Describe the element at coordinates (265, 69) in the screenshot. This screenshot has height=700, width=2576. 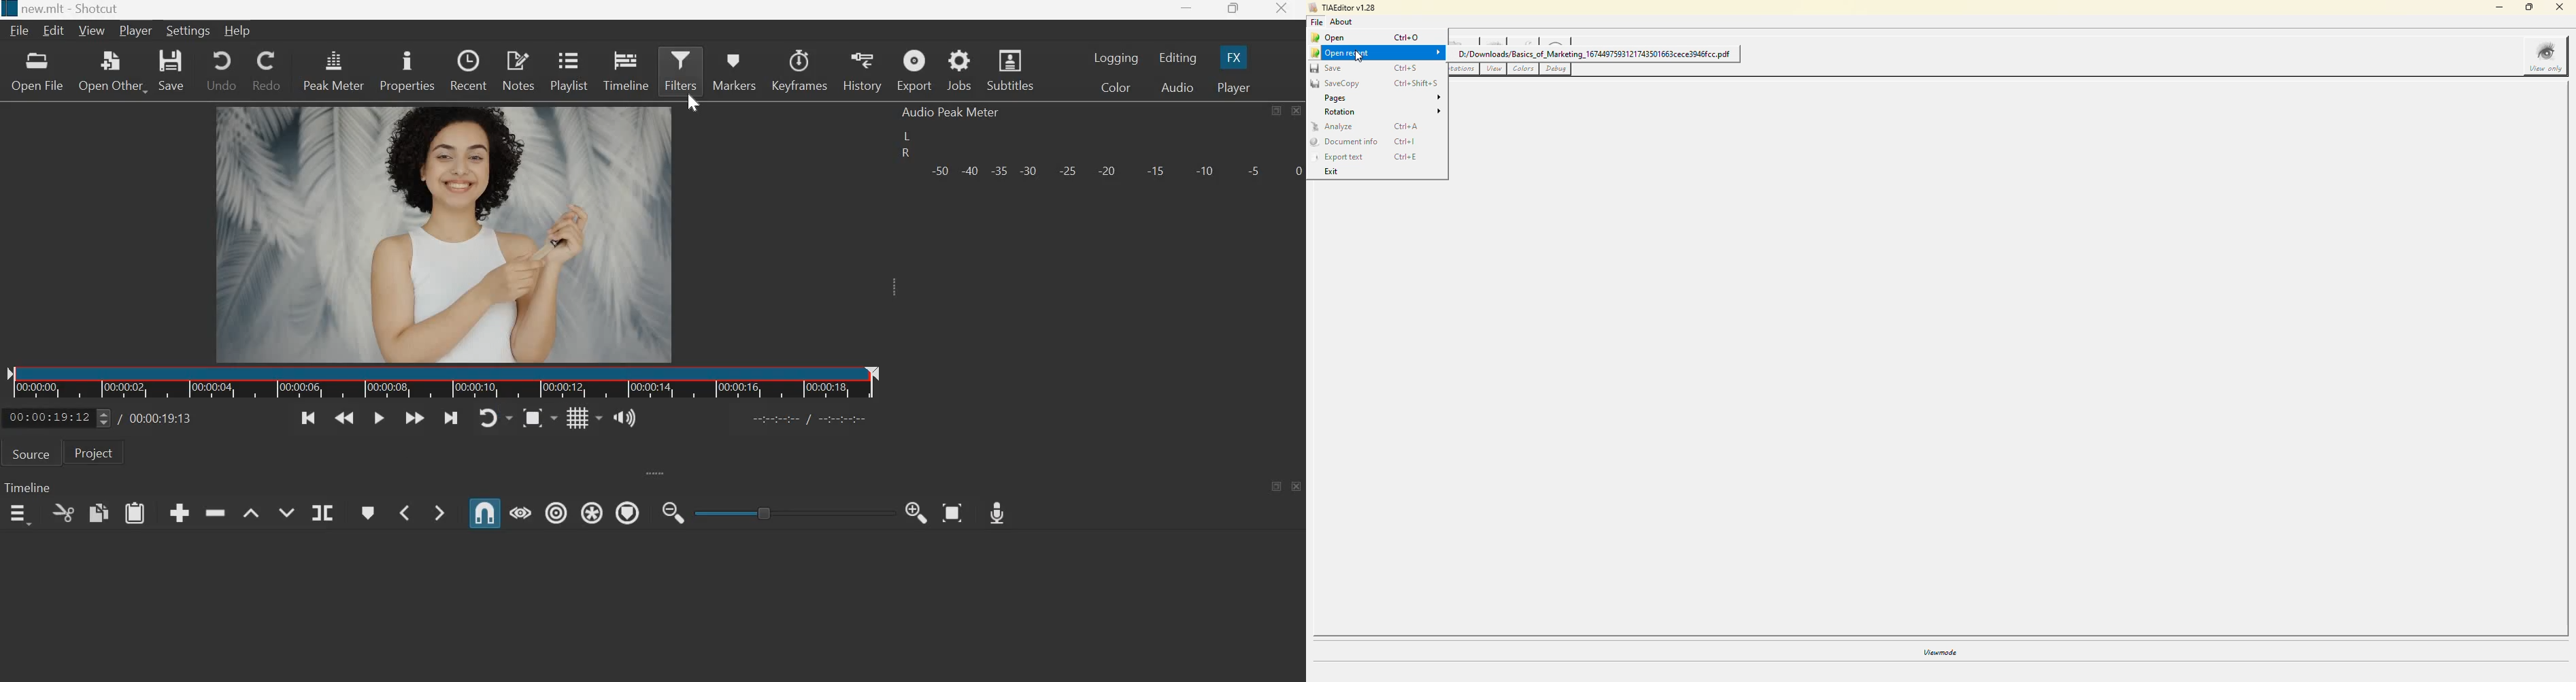
I see `redo` at that location.